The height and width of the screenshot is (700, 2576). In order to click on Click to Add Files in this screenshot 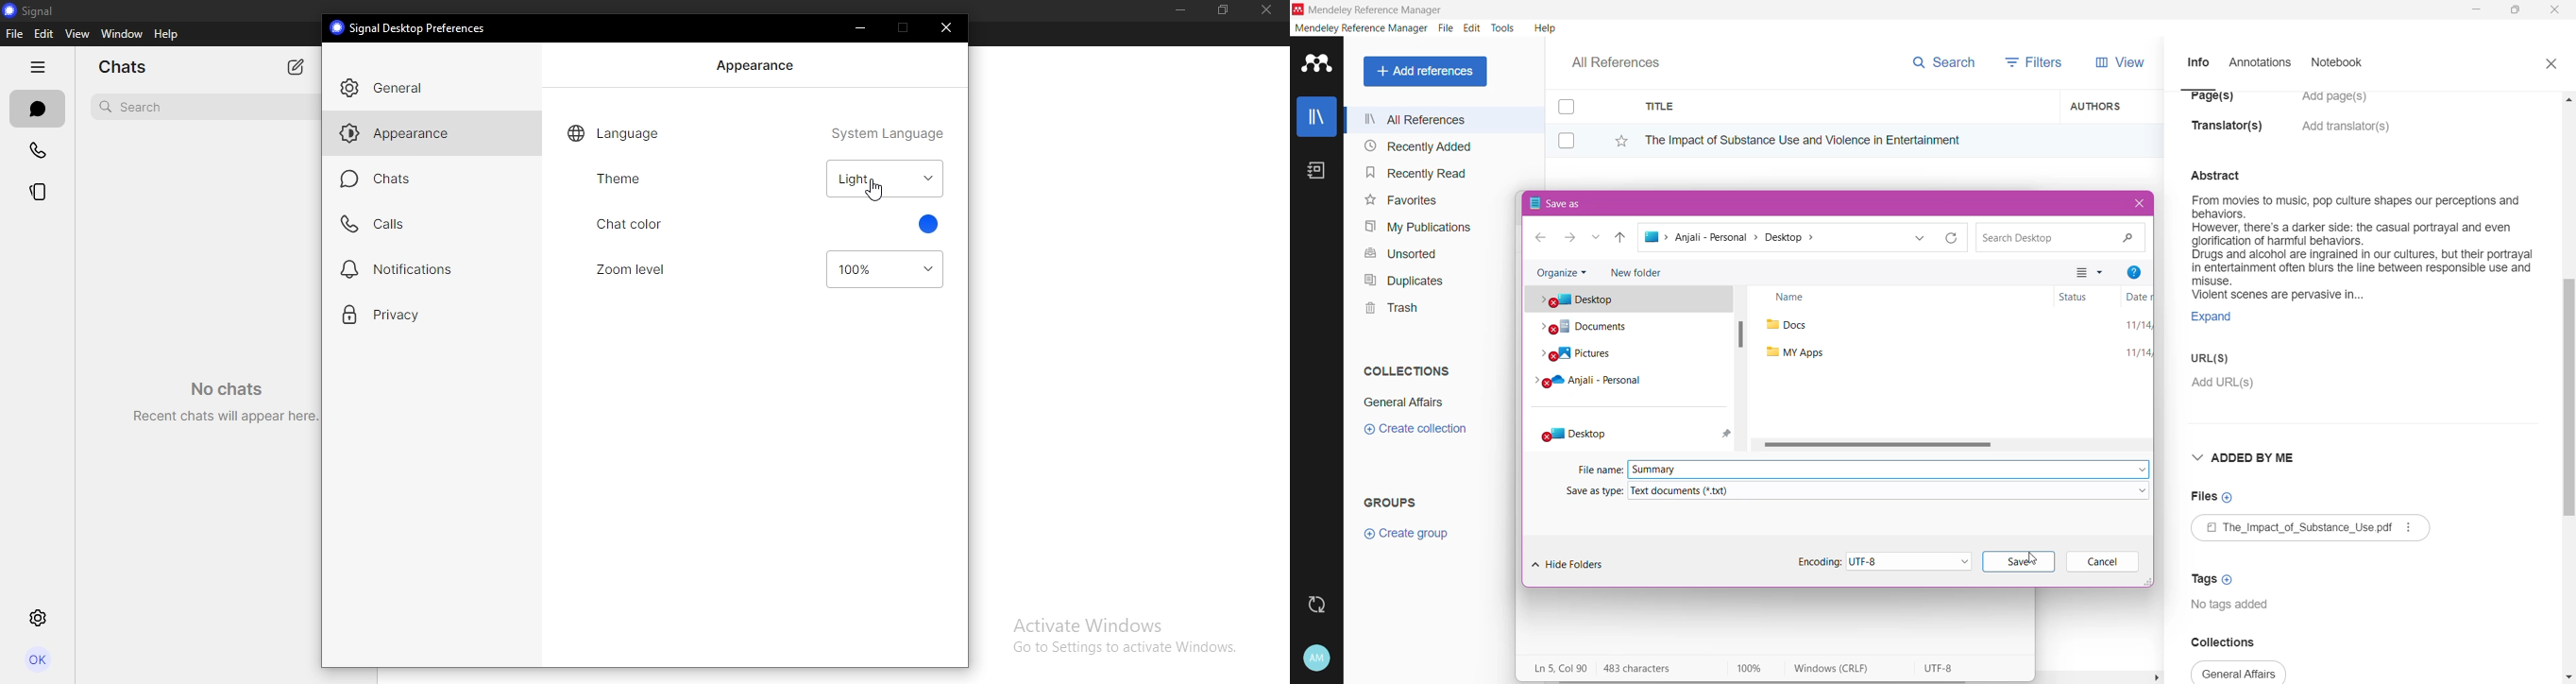, I will do `click(2213, 498)`.